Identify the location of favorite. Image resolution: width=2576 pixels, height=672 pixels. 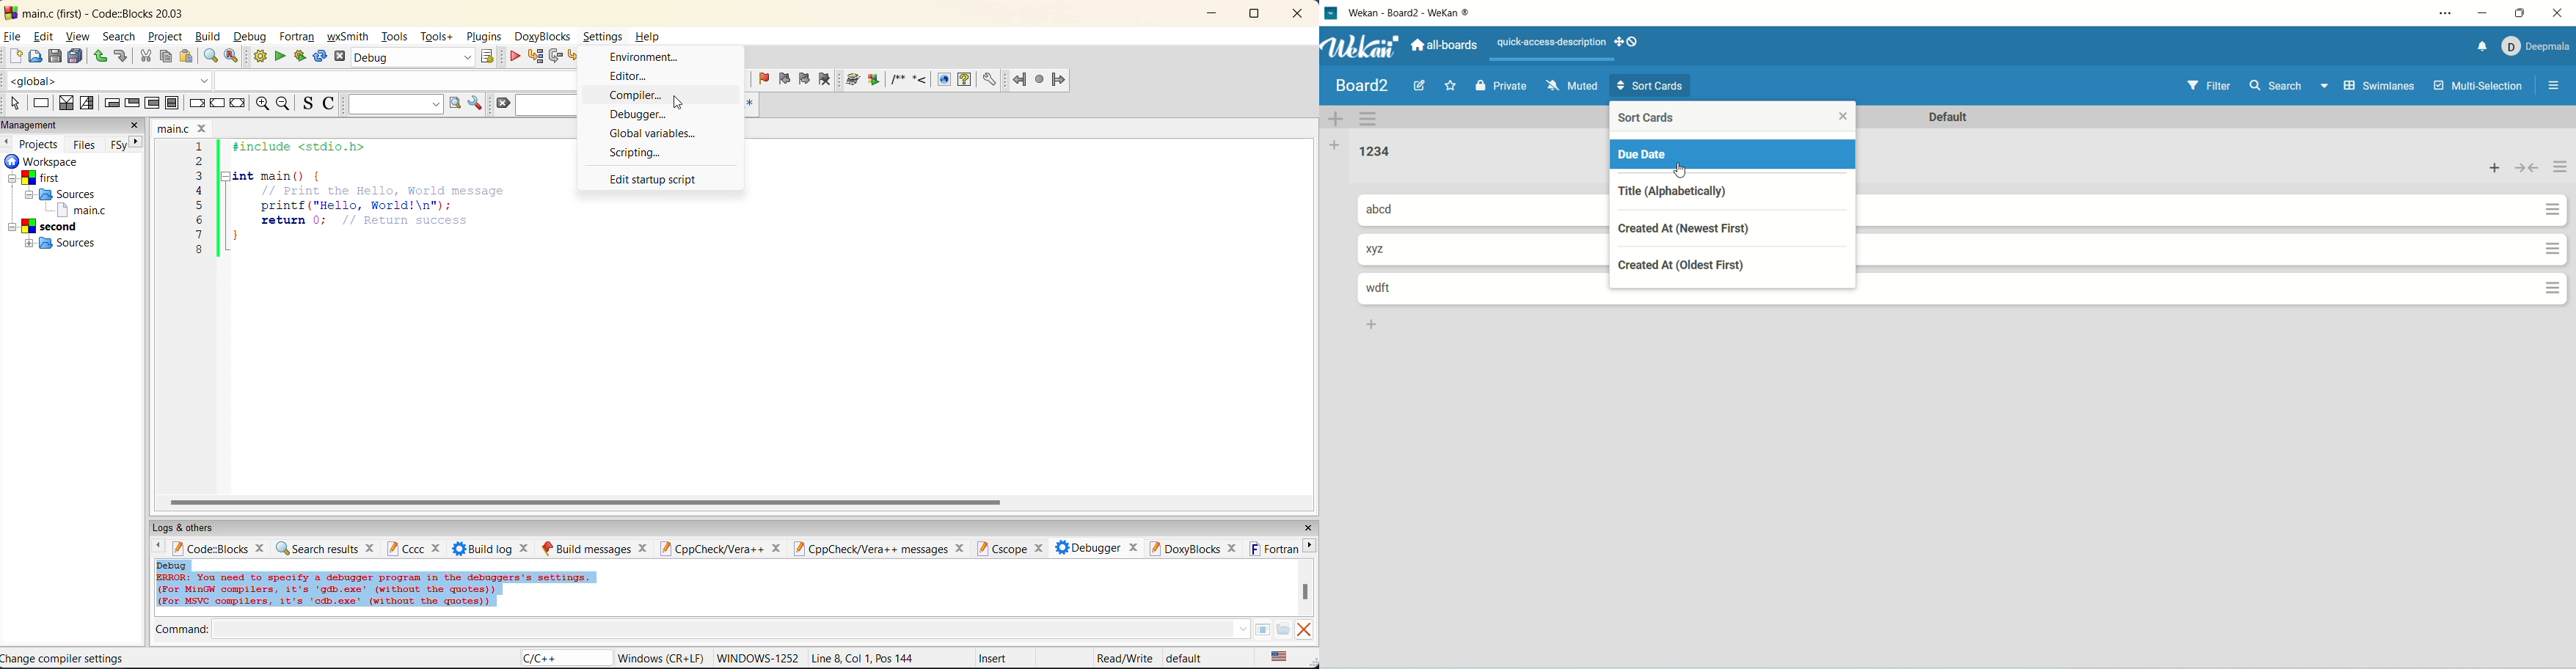
(1451, 87).